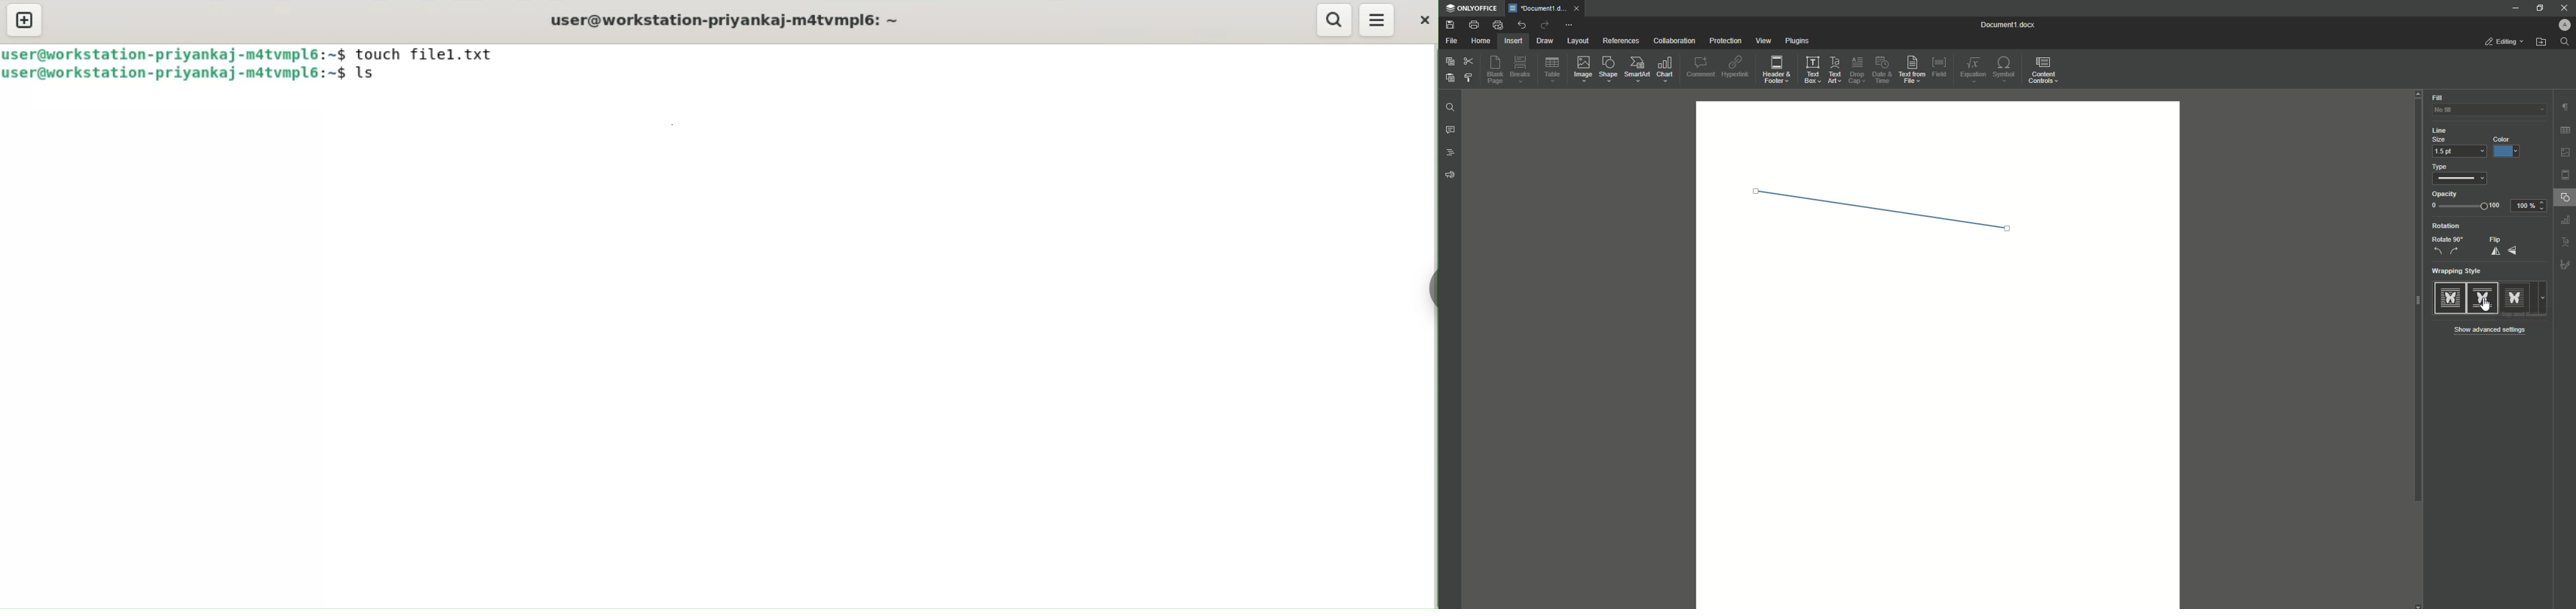 This screenshot has width=2576, height=616. What do you see at coordinates (26, 19) in the screenshot?
I see `new tab` at bounding box center [26, 19].